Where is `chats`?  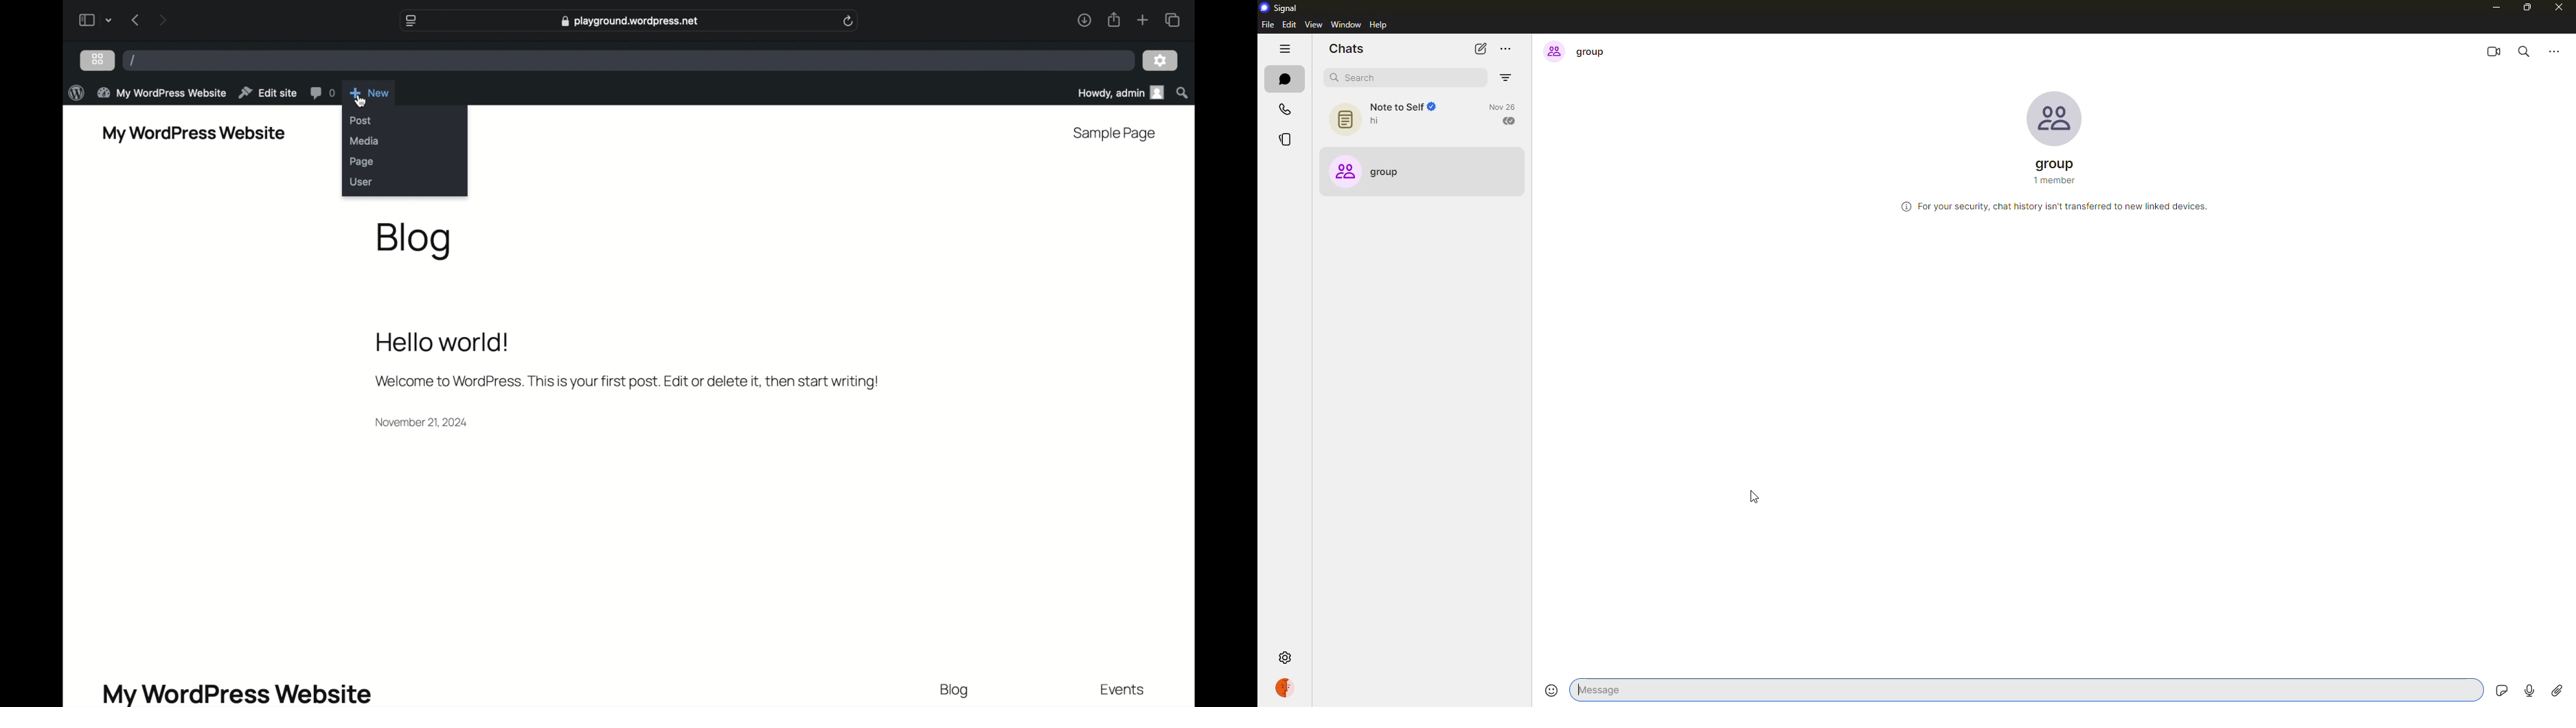
chats is located at coordinates (1347, 49).